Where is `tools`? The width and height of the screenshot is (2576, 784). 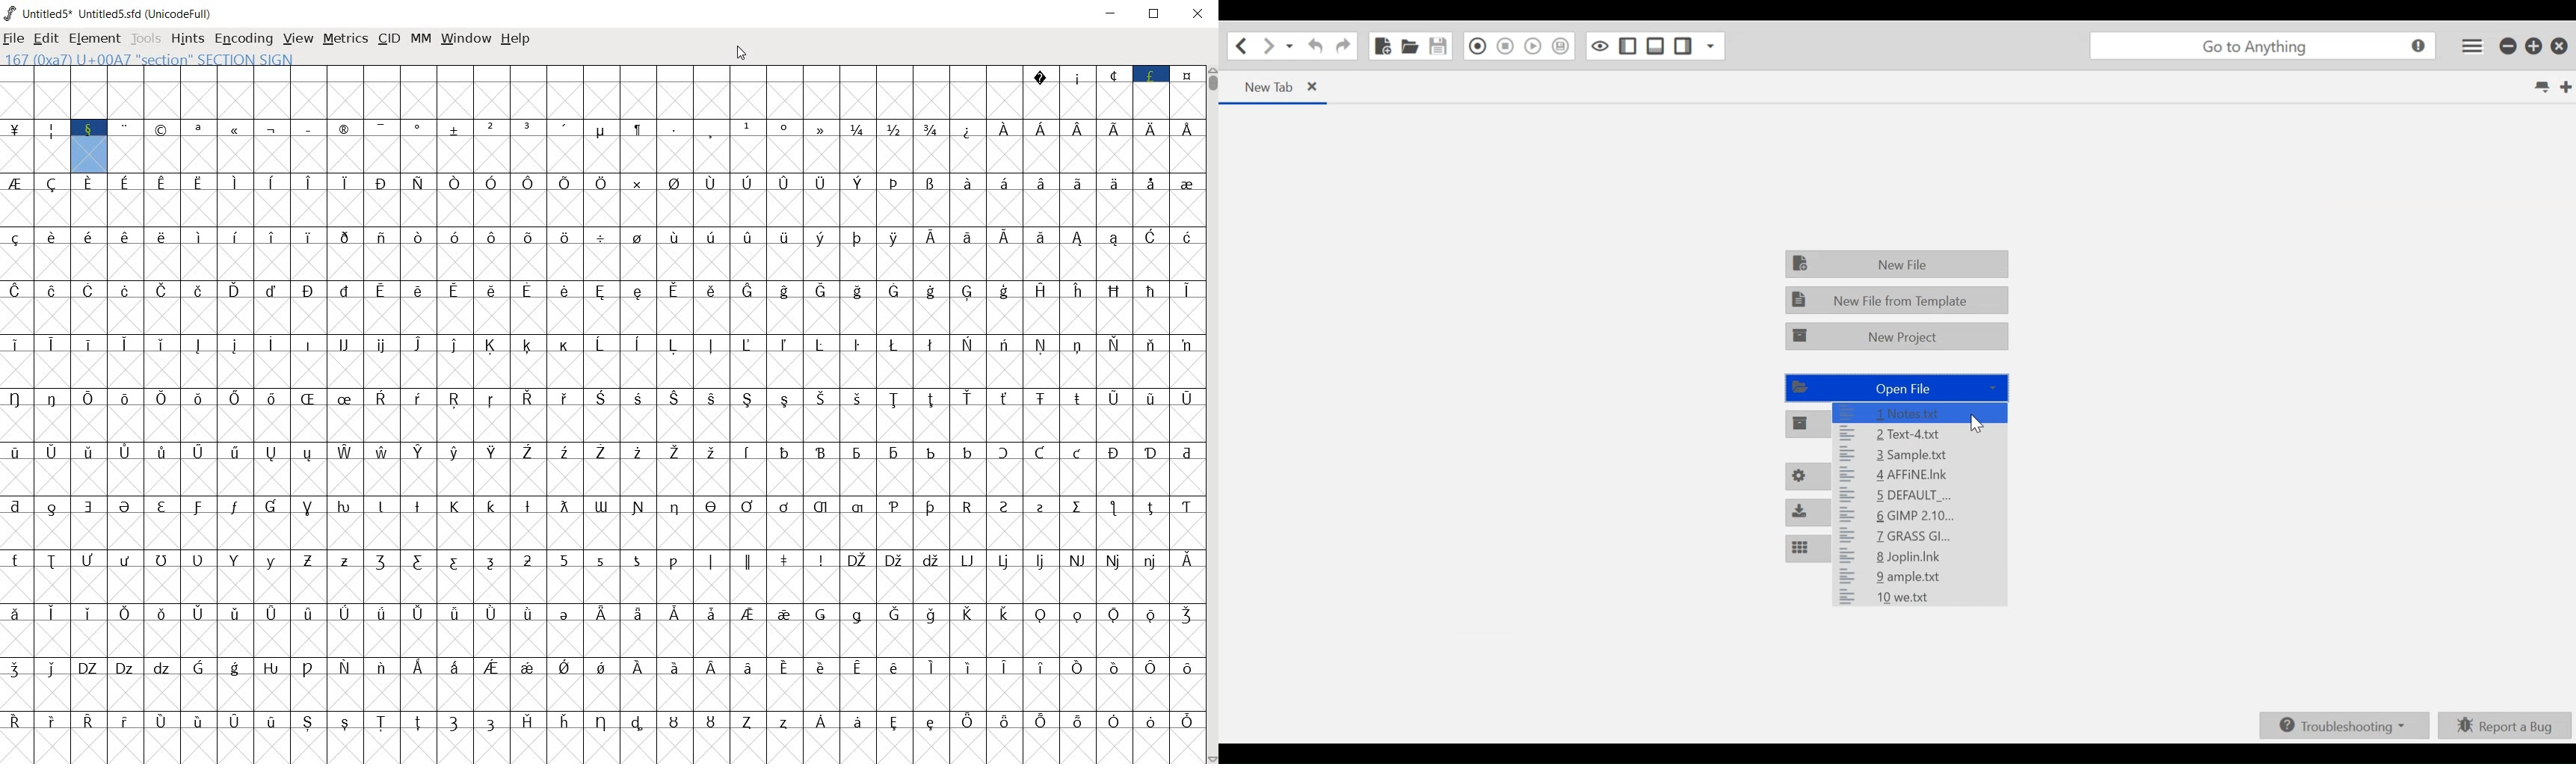 tools is located at coordinates (144, 37).